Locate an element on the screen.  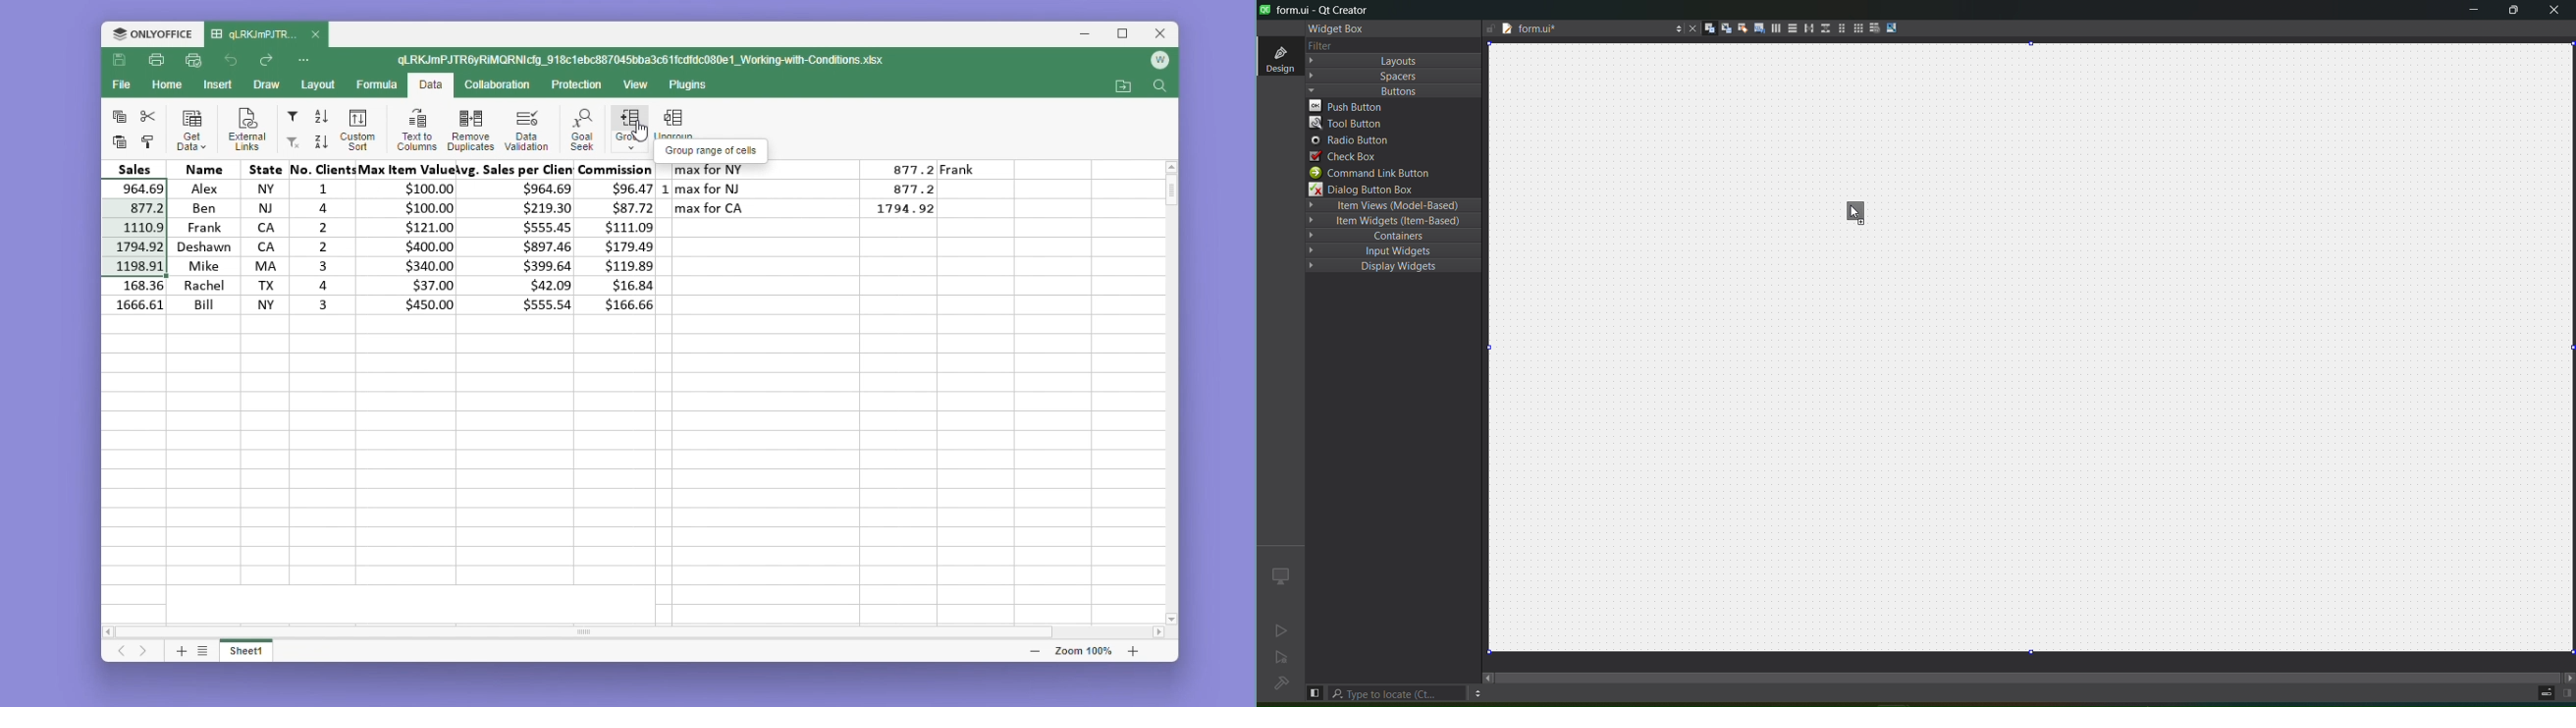
push button is located at coordinates (1395, 106).